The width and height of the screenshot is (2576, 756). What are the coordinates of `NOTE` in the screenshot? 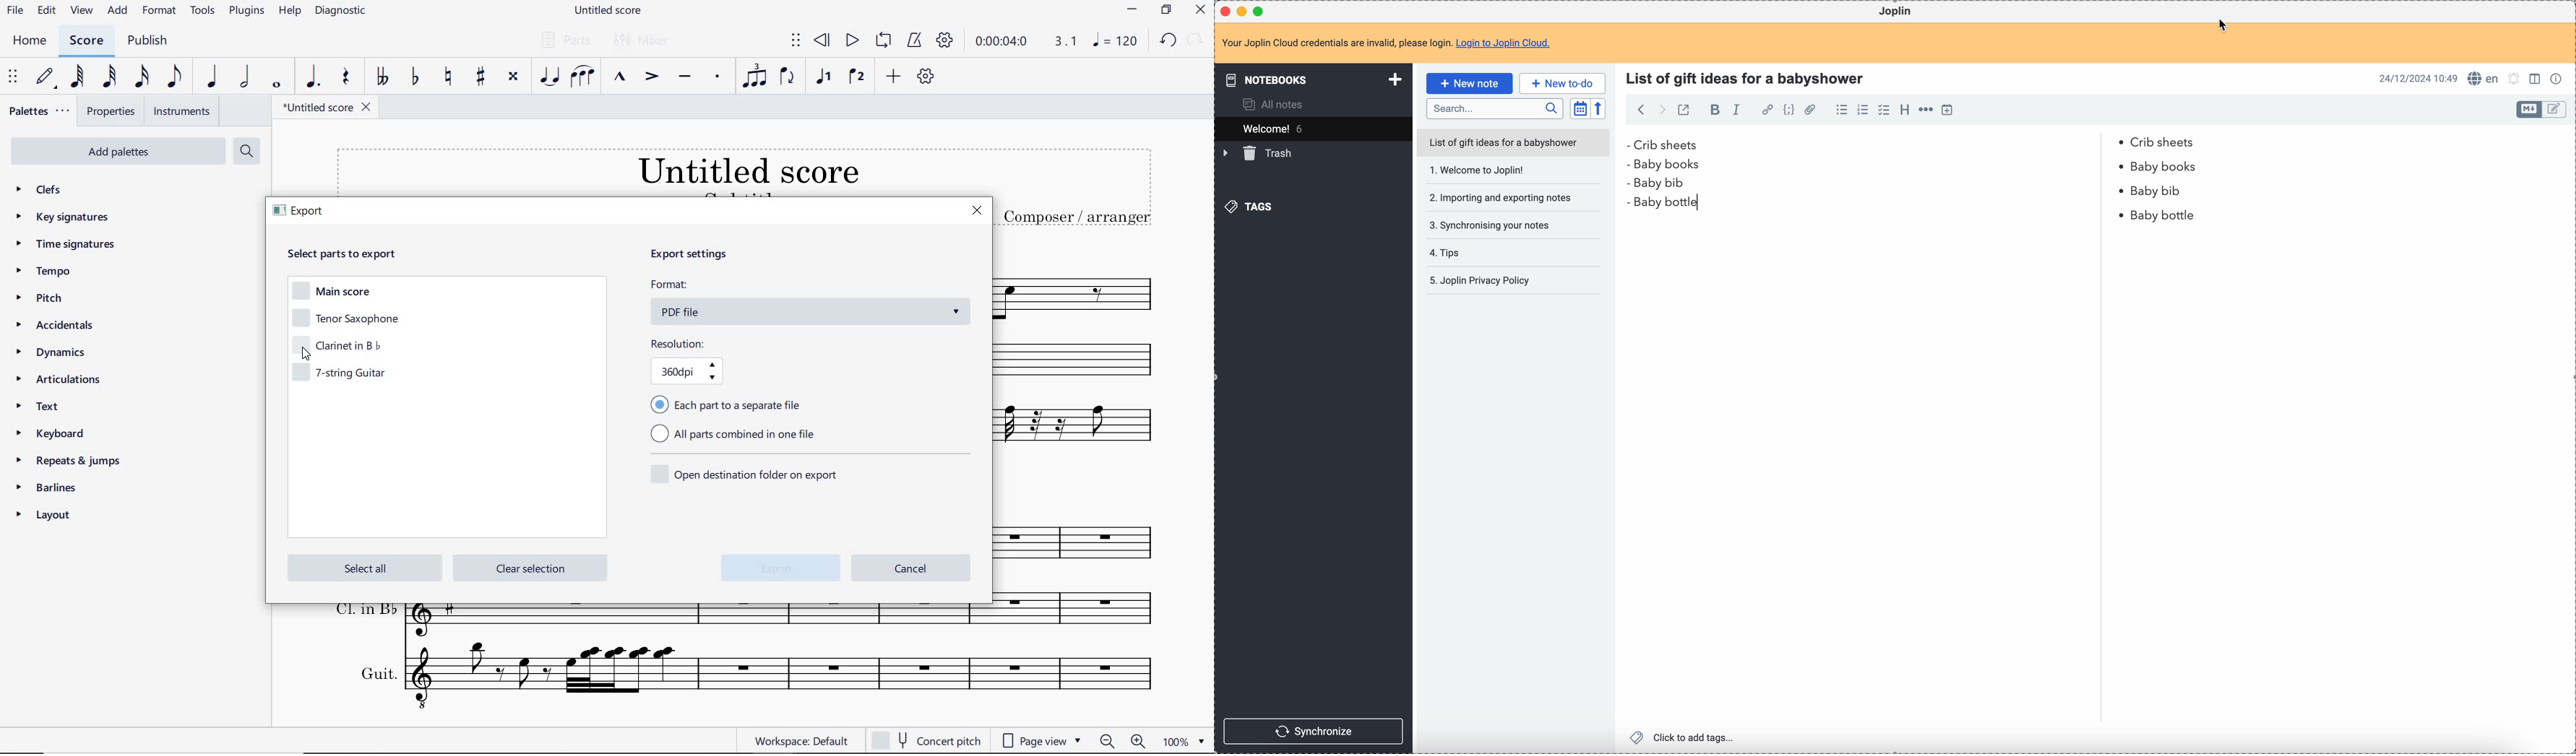 It's located at (1115, 40).